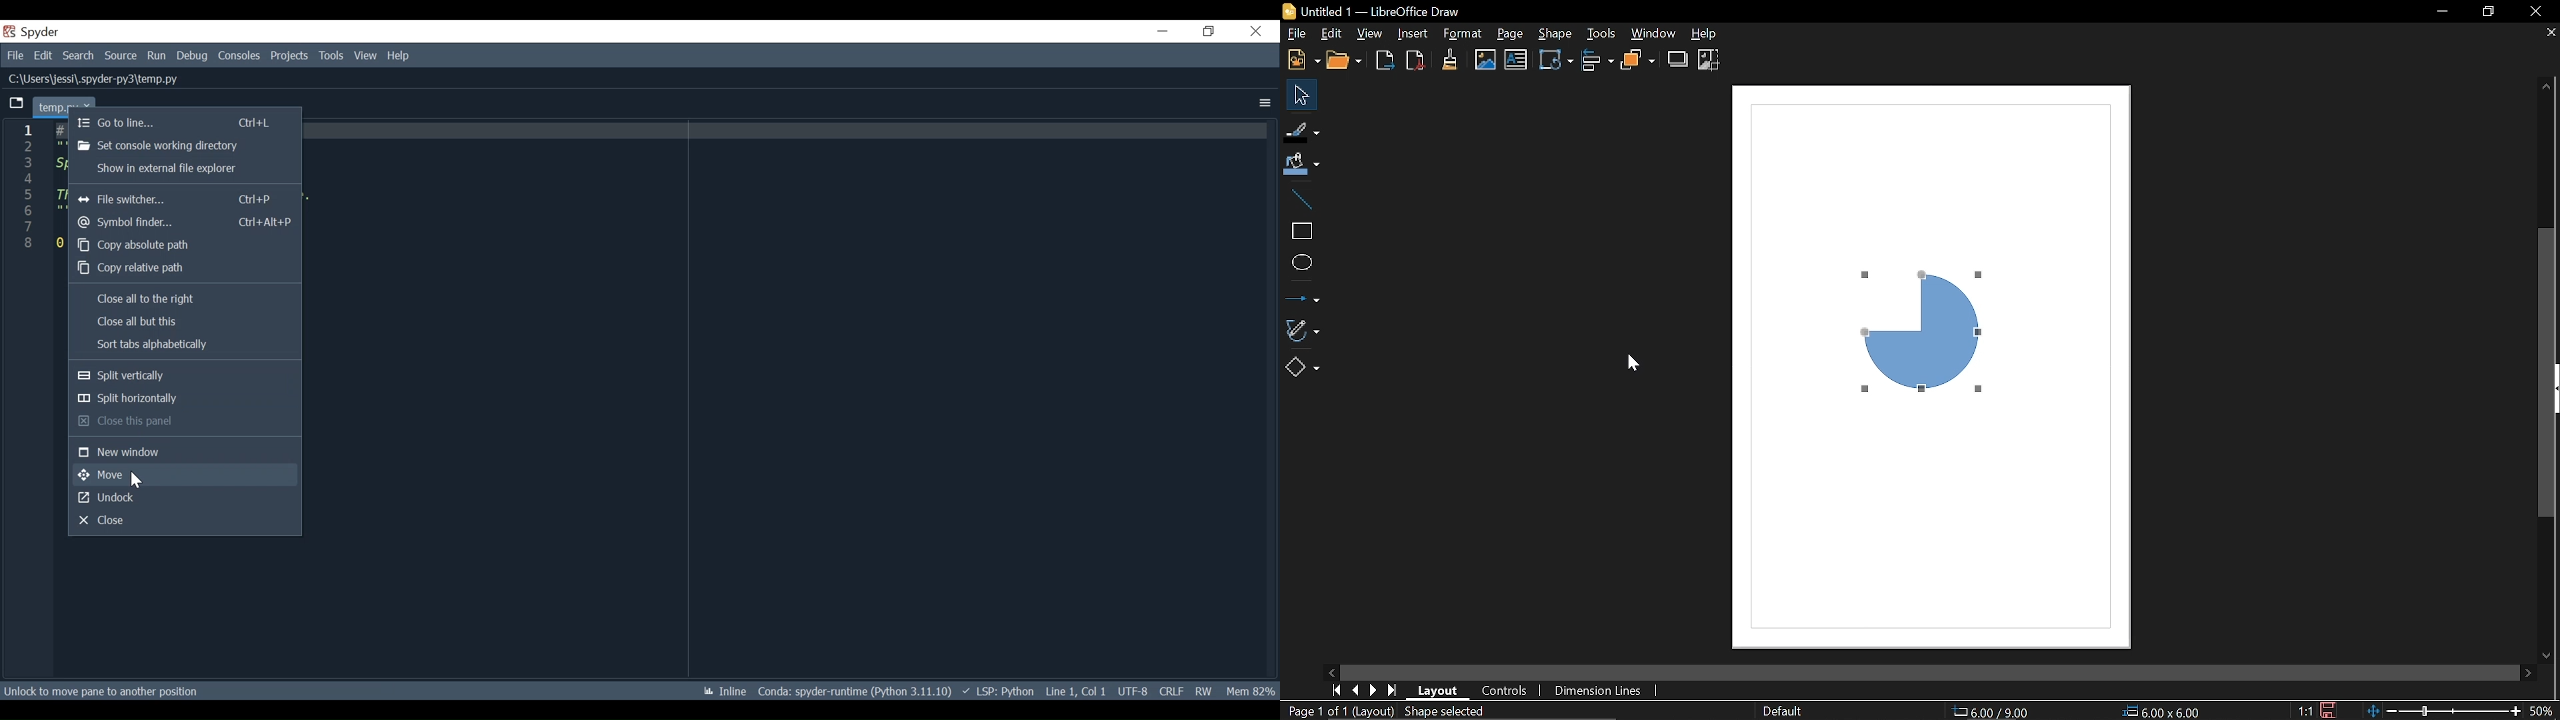 Image resolution: width=2576 pixels, height=728 pixels. What do you see at coordinates (239, 56) in the screenshot?
I see `Consoles` at bounding box center [239, 56].